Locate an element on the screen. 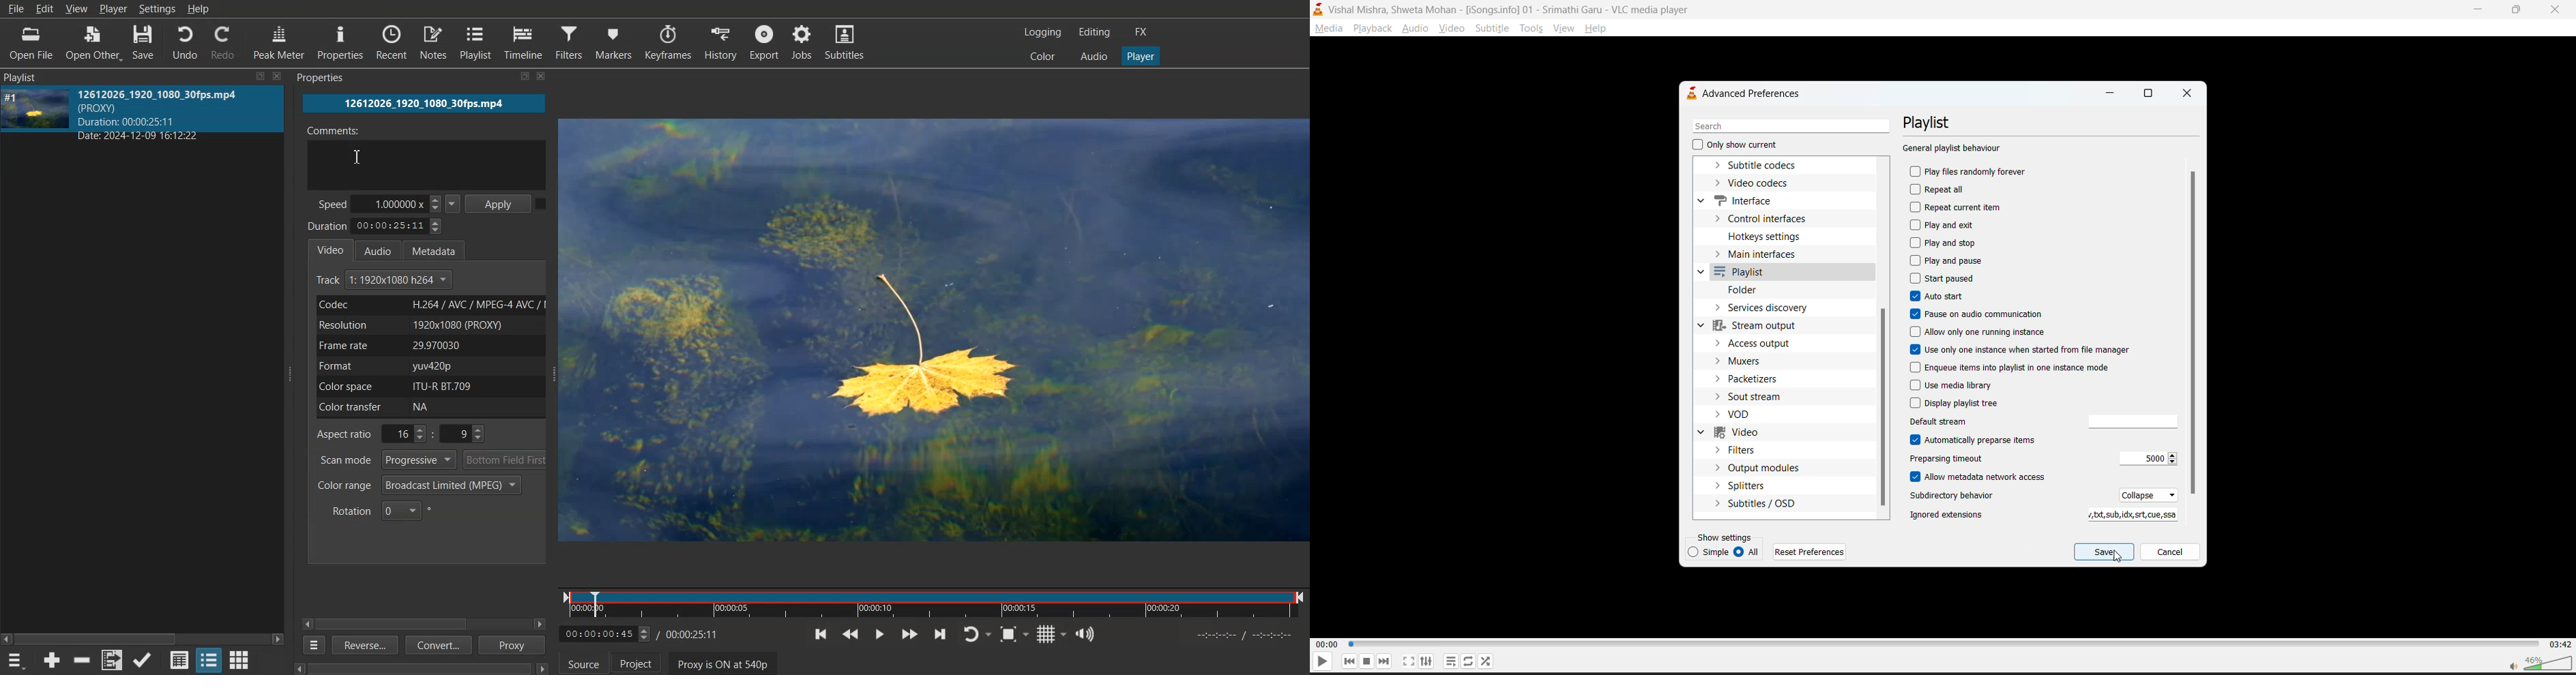 The width and height of the screenshot is (2576, 700). Open Other is located at coordinates (92, 42).